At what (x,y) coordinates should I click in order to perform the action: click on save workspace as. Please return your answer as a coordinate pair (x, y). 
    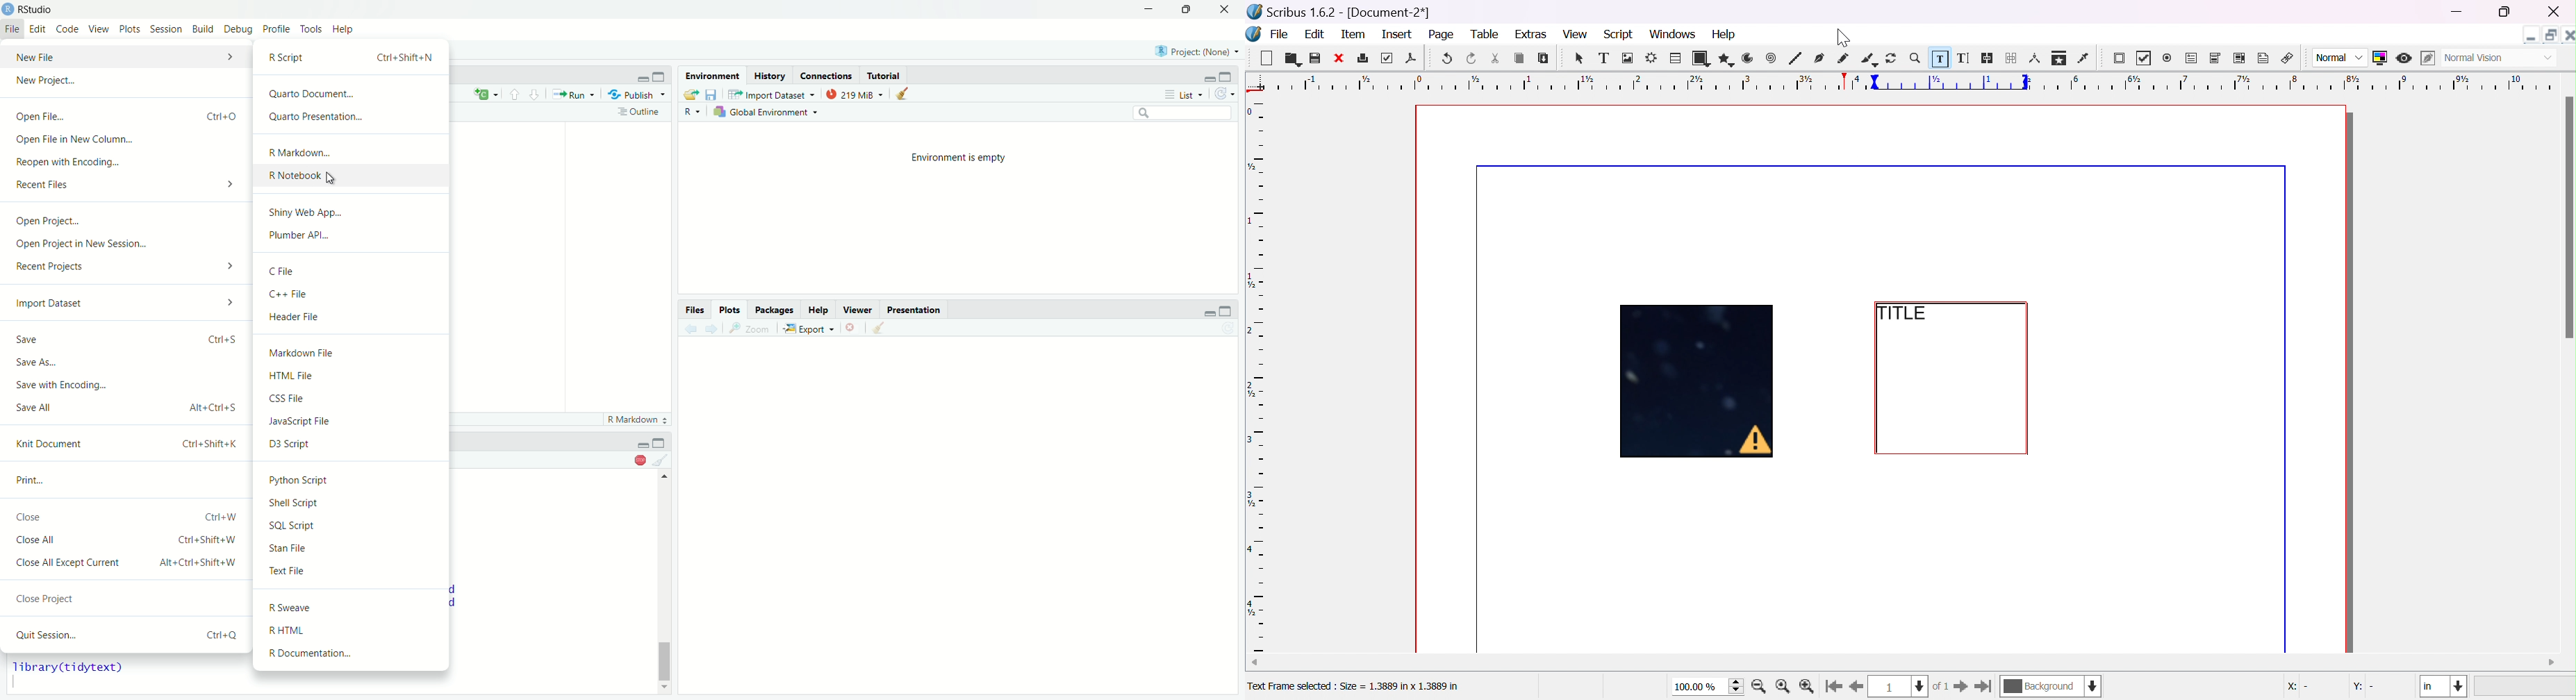
    Looking at the image, I should click on (713, 95).